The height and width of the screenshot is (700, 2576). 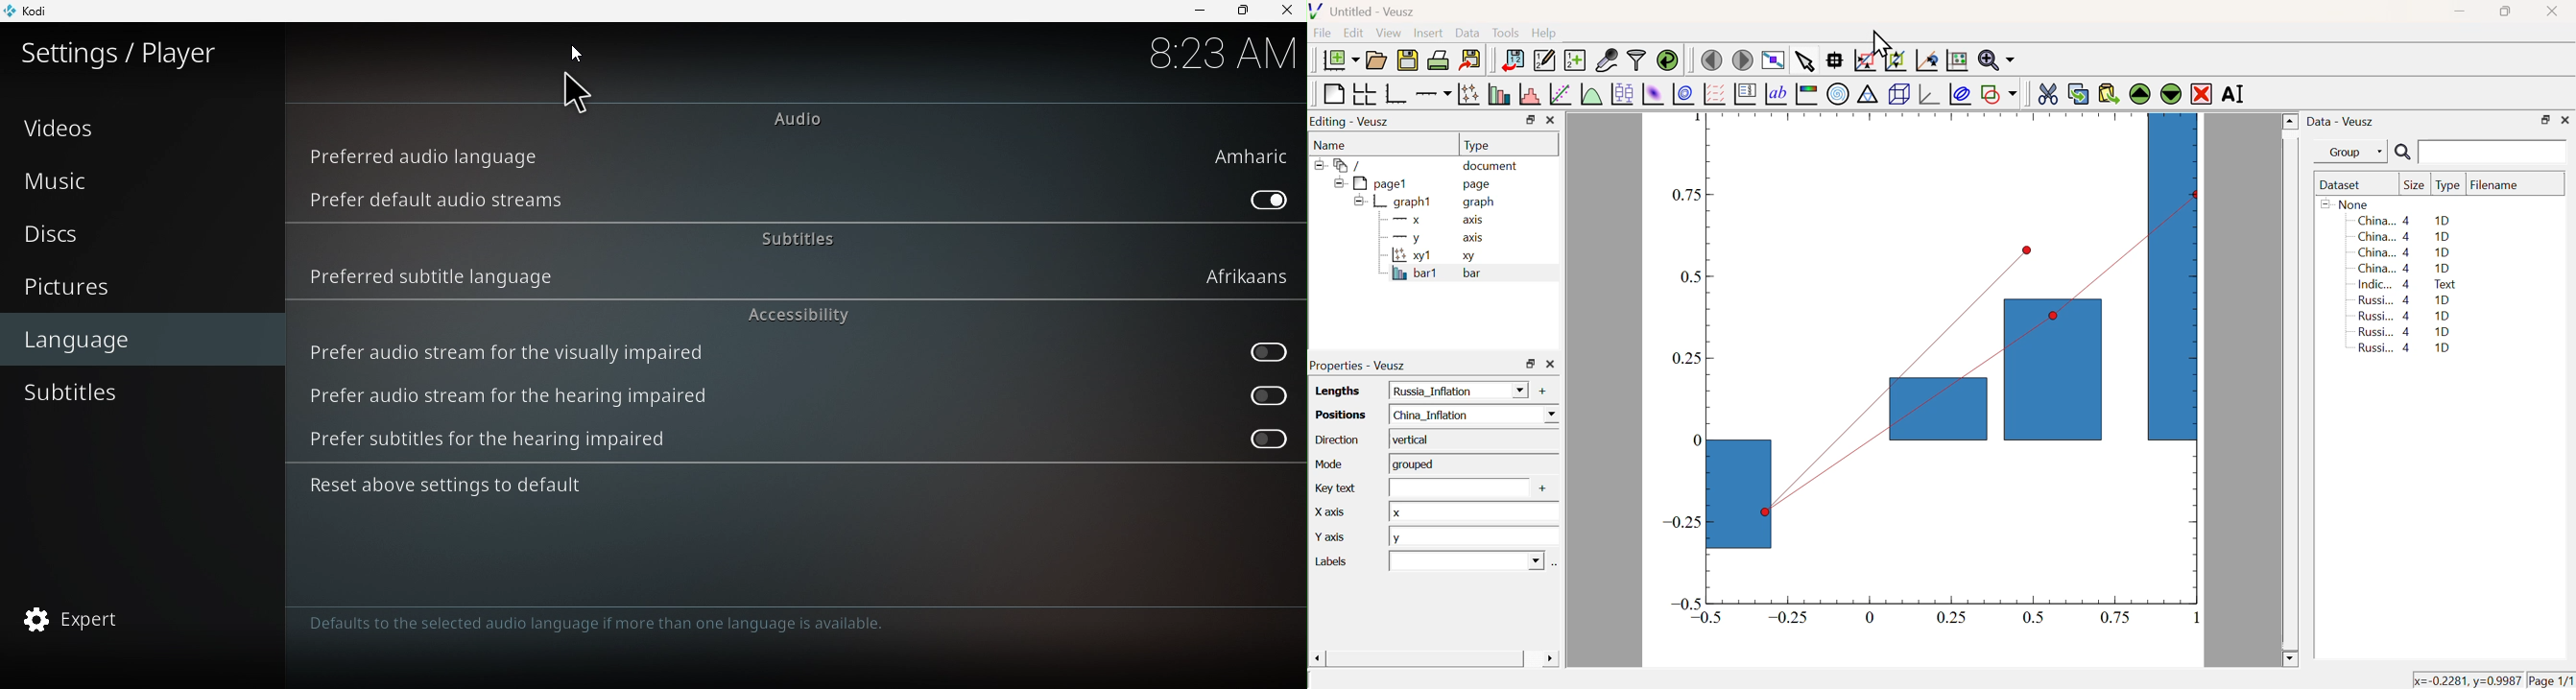 I want to click on Import Data, so click(x=1512, y=60).